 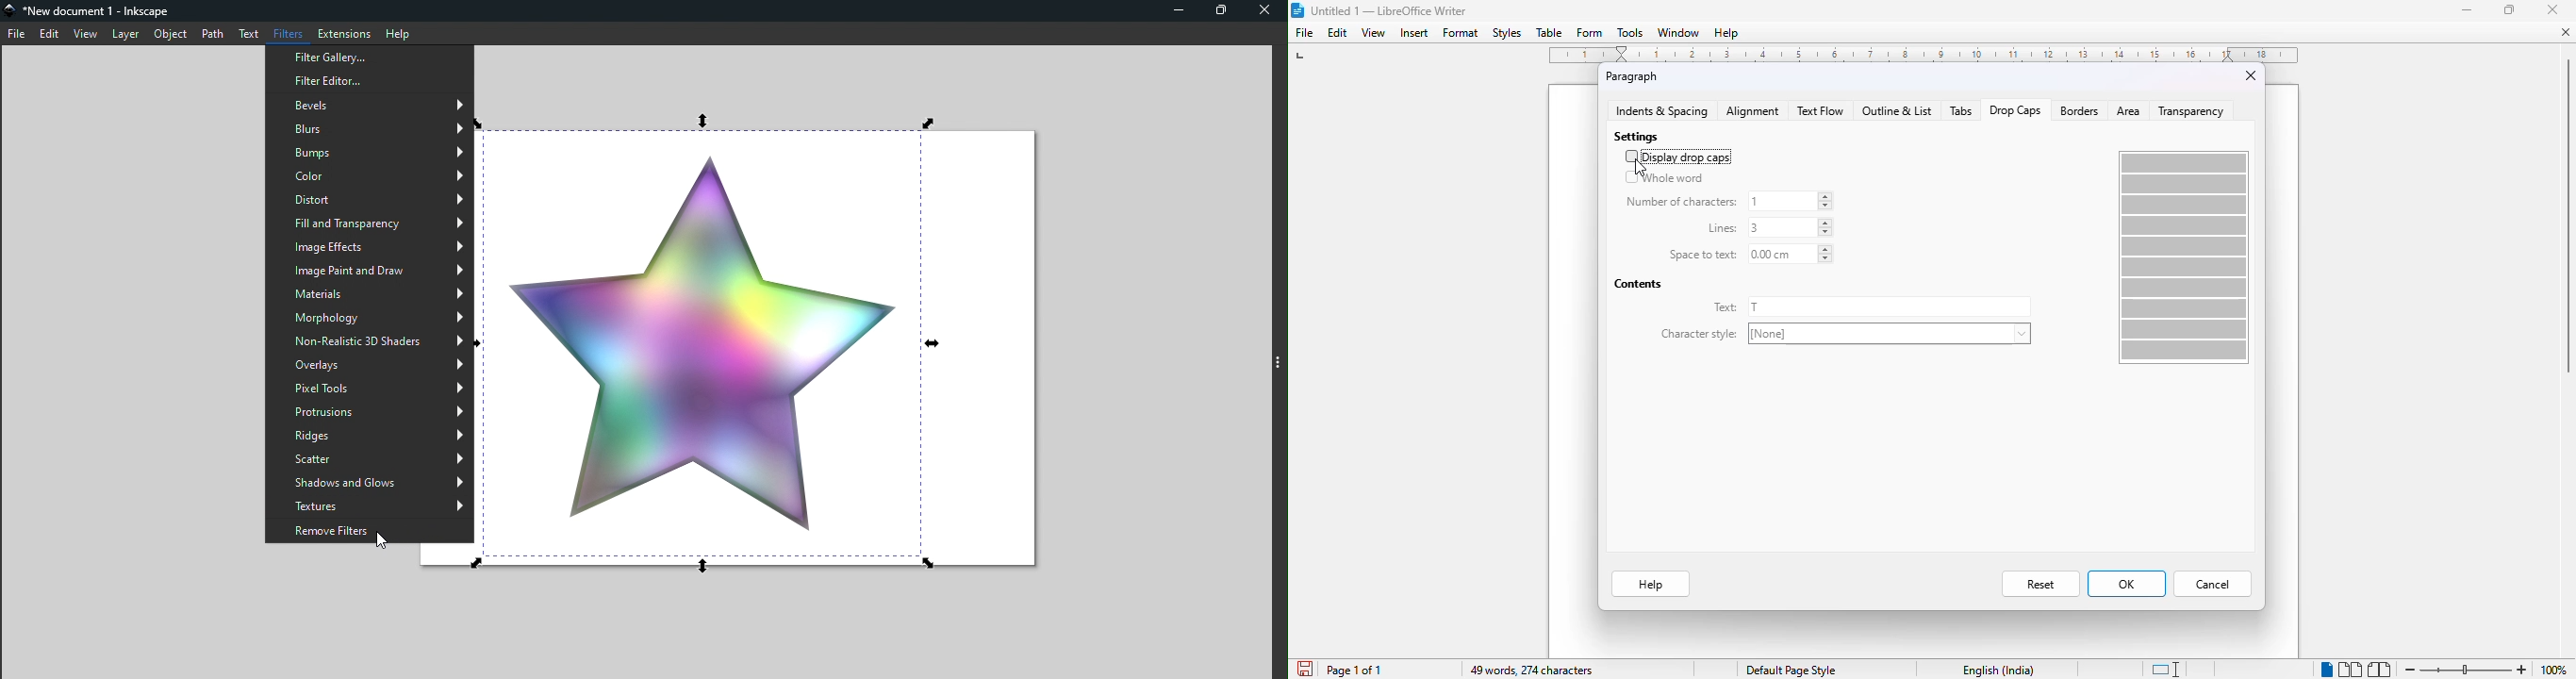 What do you see at coordinates (2350, 670) in the screenshot?
I see `multi-page view` at bounding box center [2350, 670].